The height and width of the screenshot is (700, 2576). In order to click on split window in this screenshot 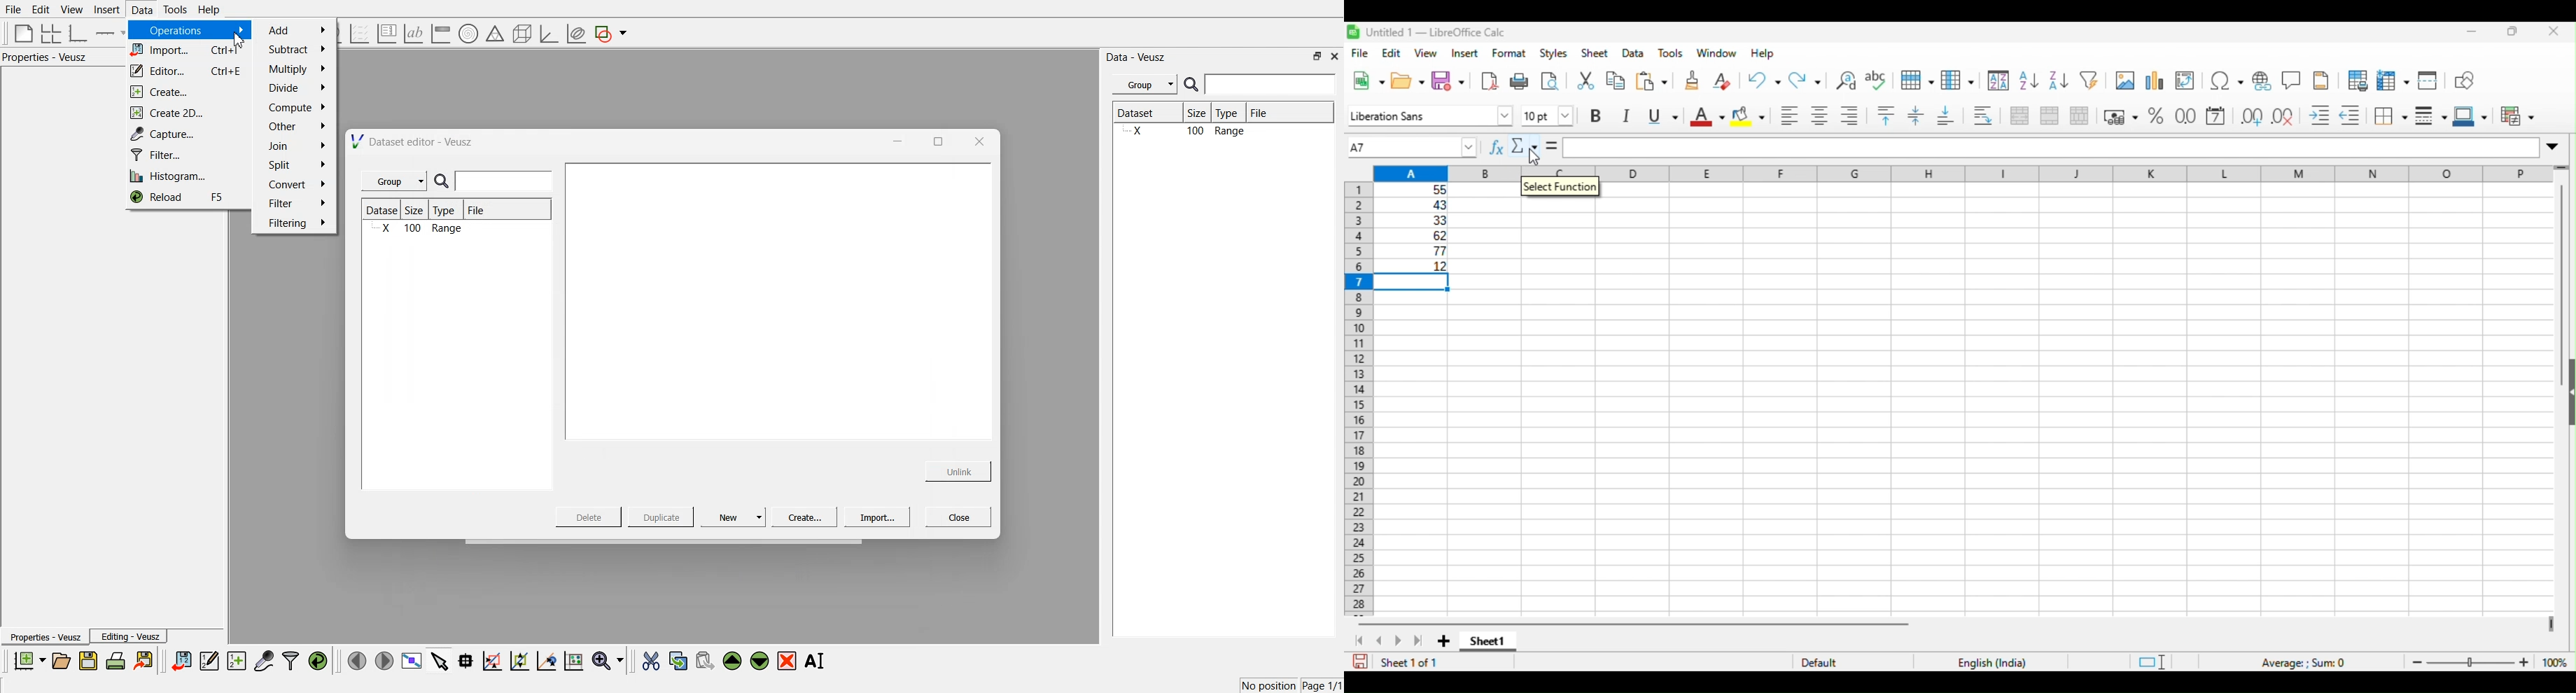, I will do `click(2430, 79)`.